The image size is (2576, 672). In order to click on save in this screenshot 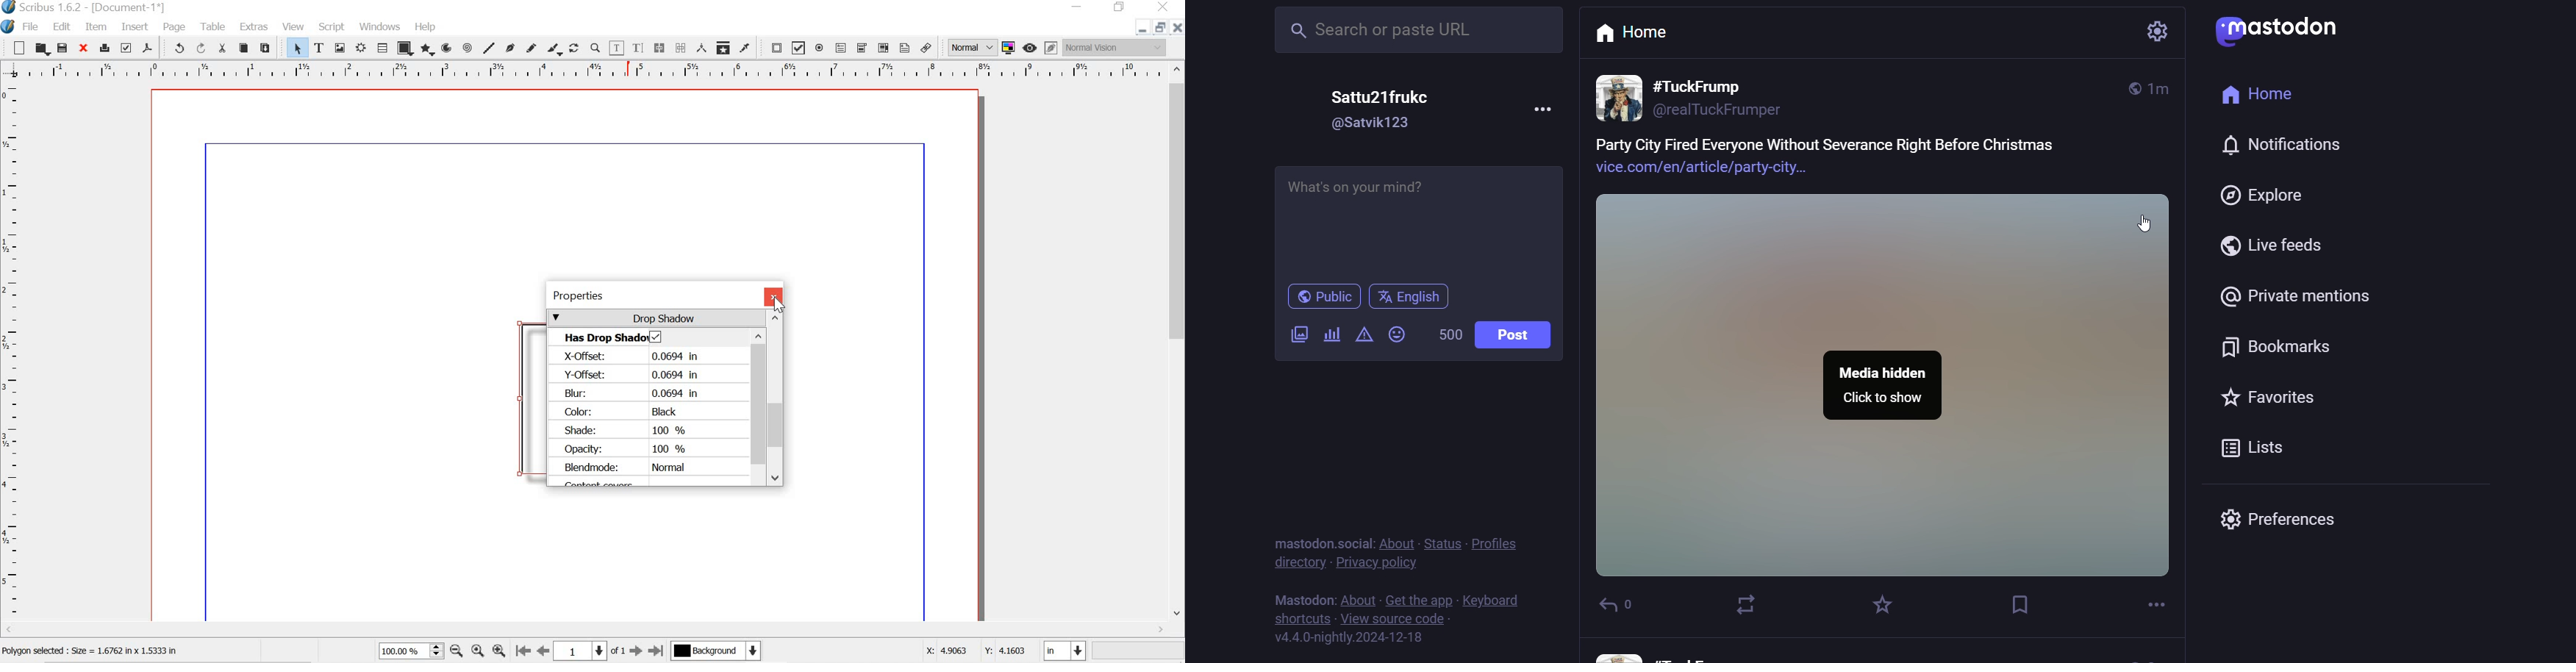, I will do `click(62, 48)`.